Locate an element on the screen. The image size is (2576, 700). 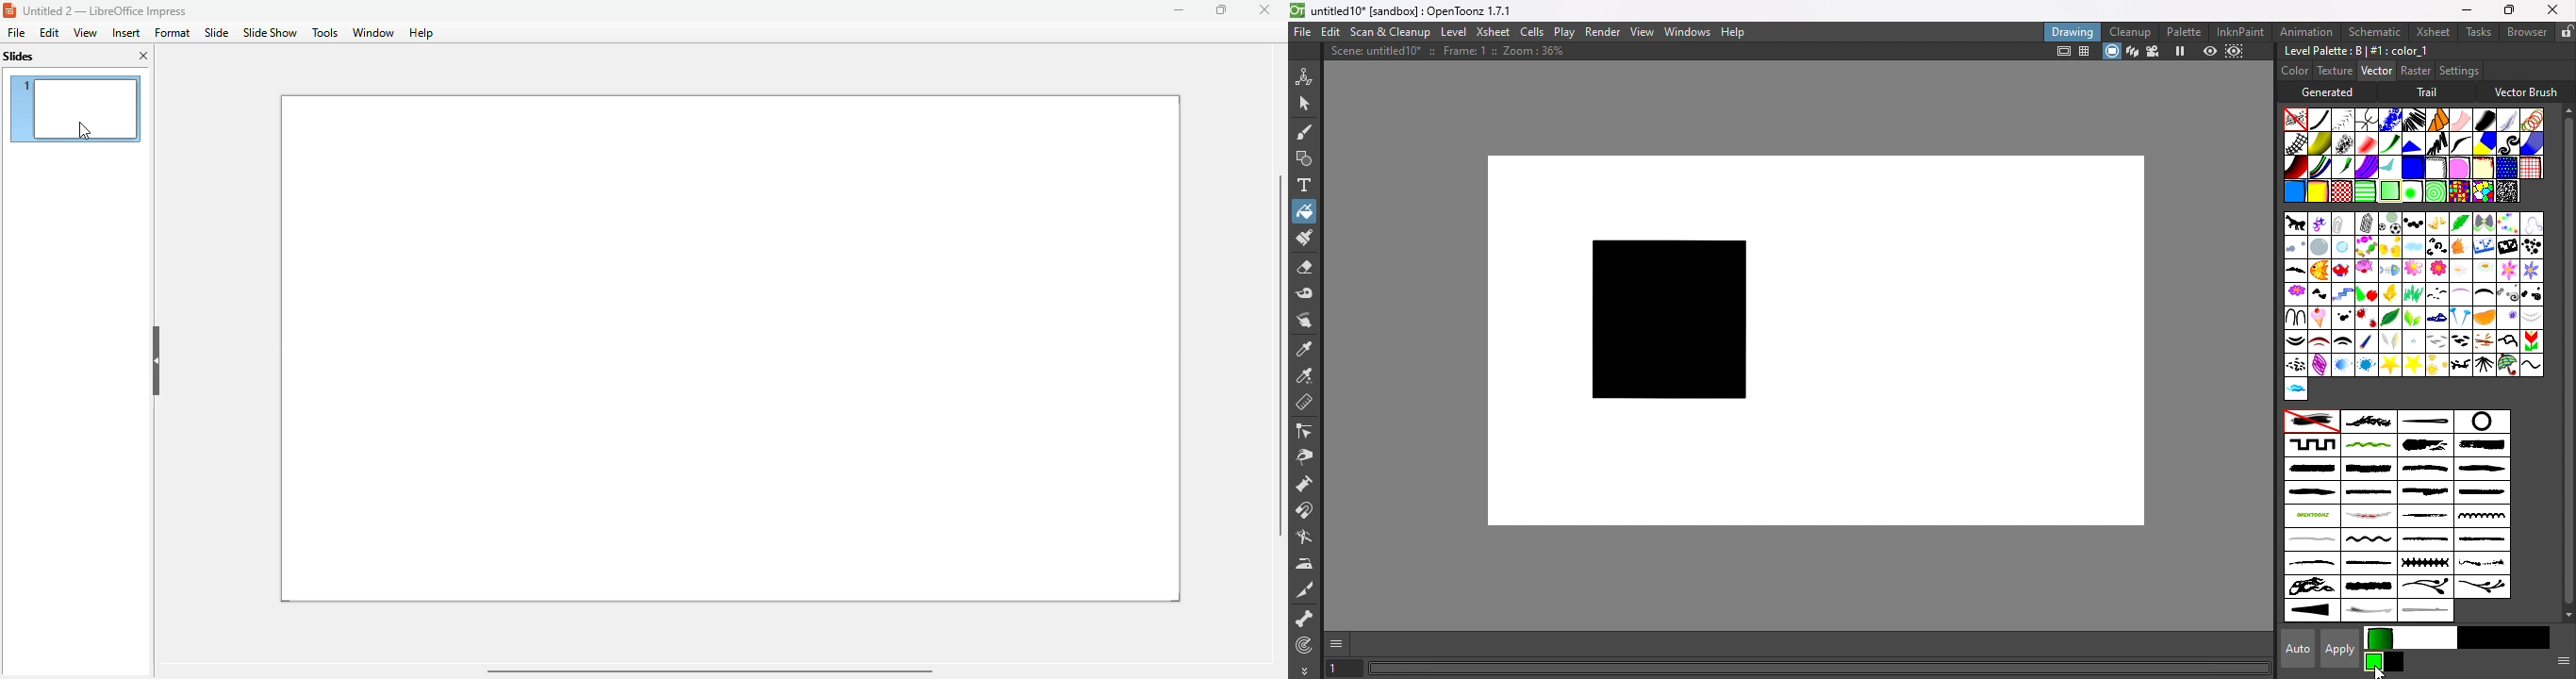
pare is located at coordinates (2296, 341).